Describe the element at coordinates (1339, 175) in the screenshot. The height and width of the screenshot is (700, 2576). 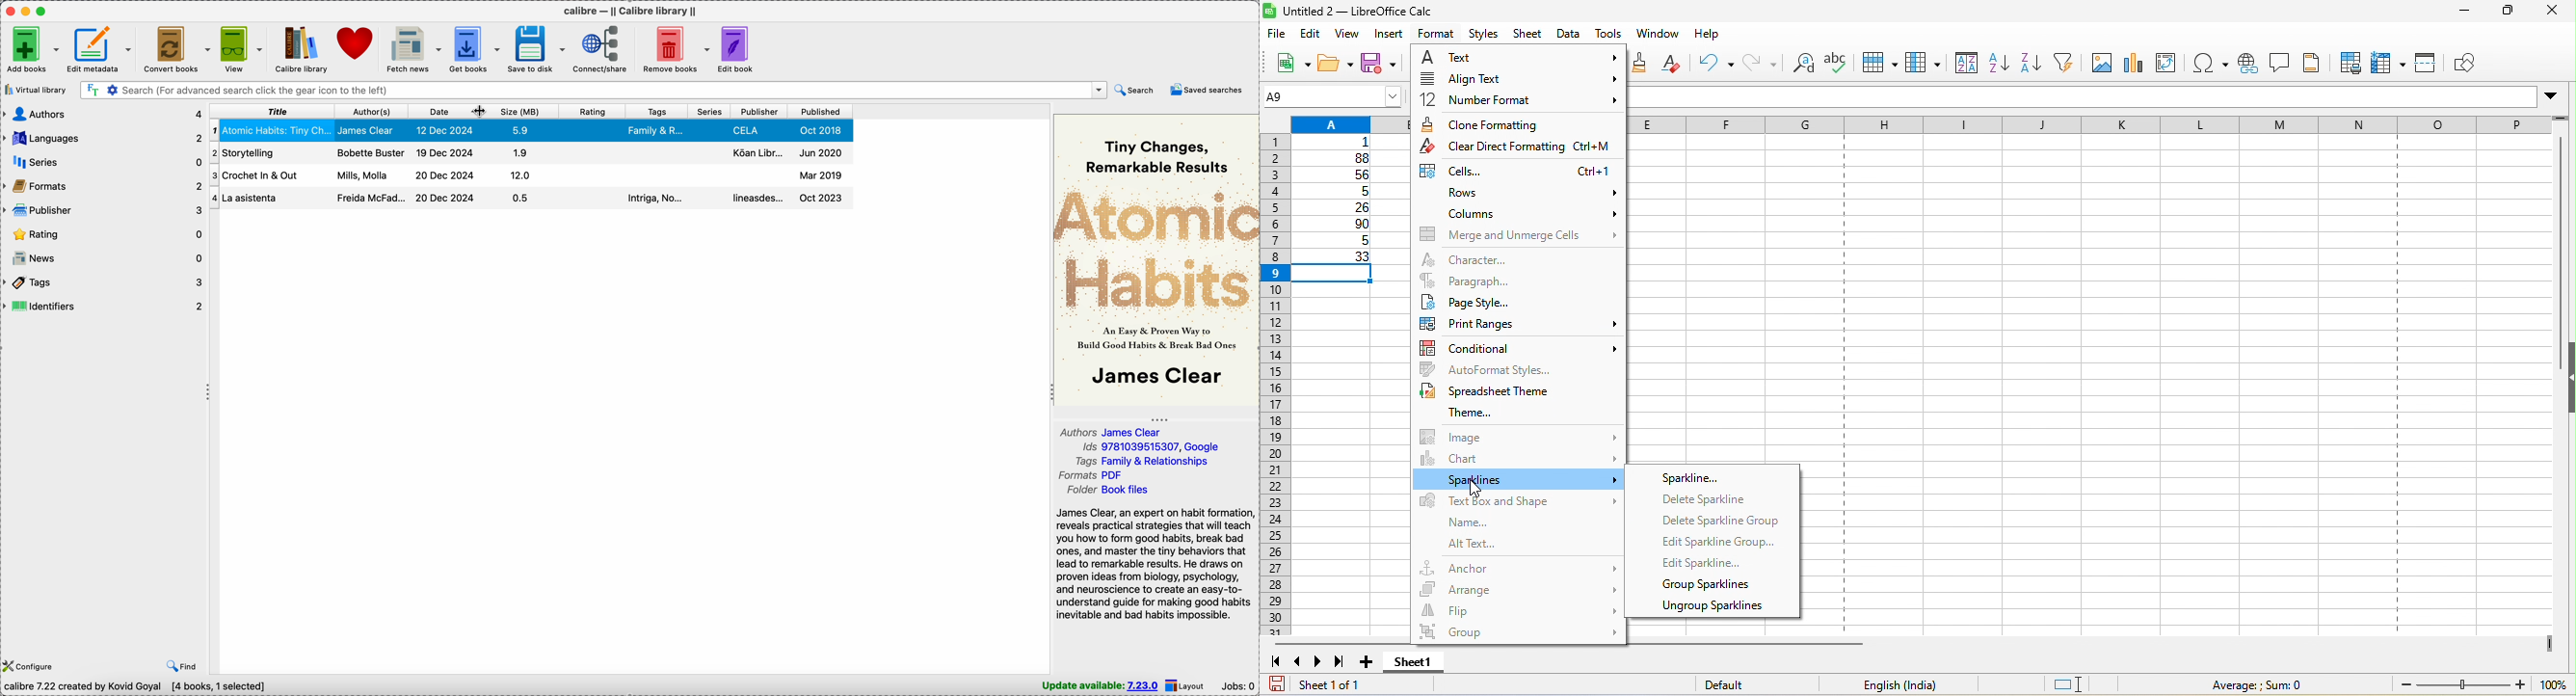
I see `56` at that location.